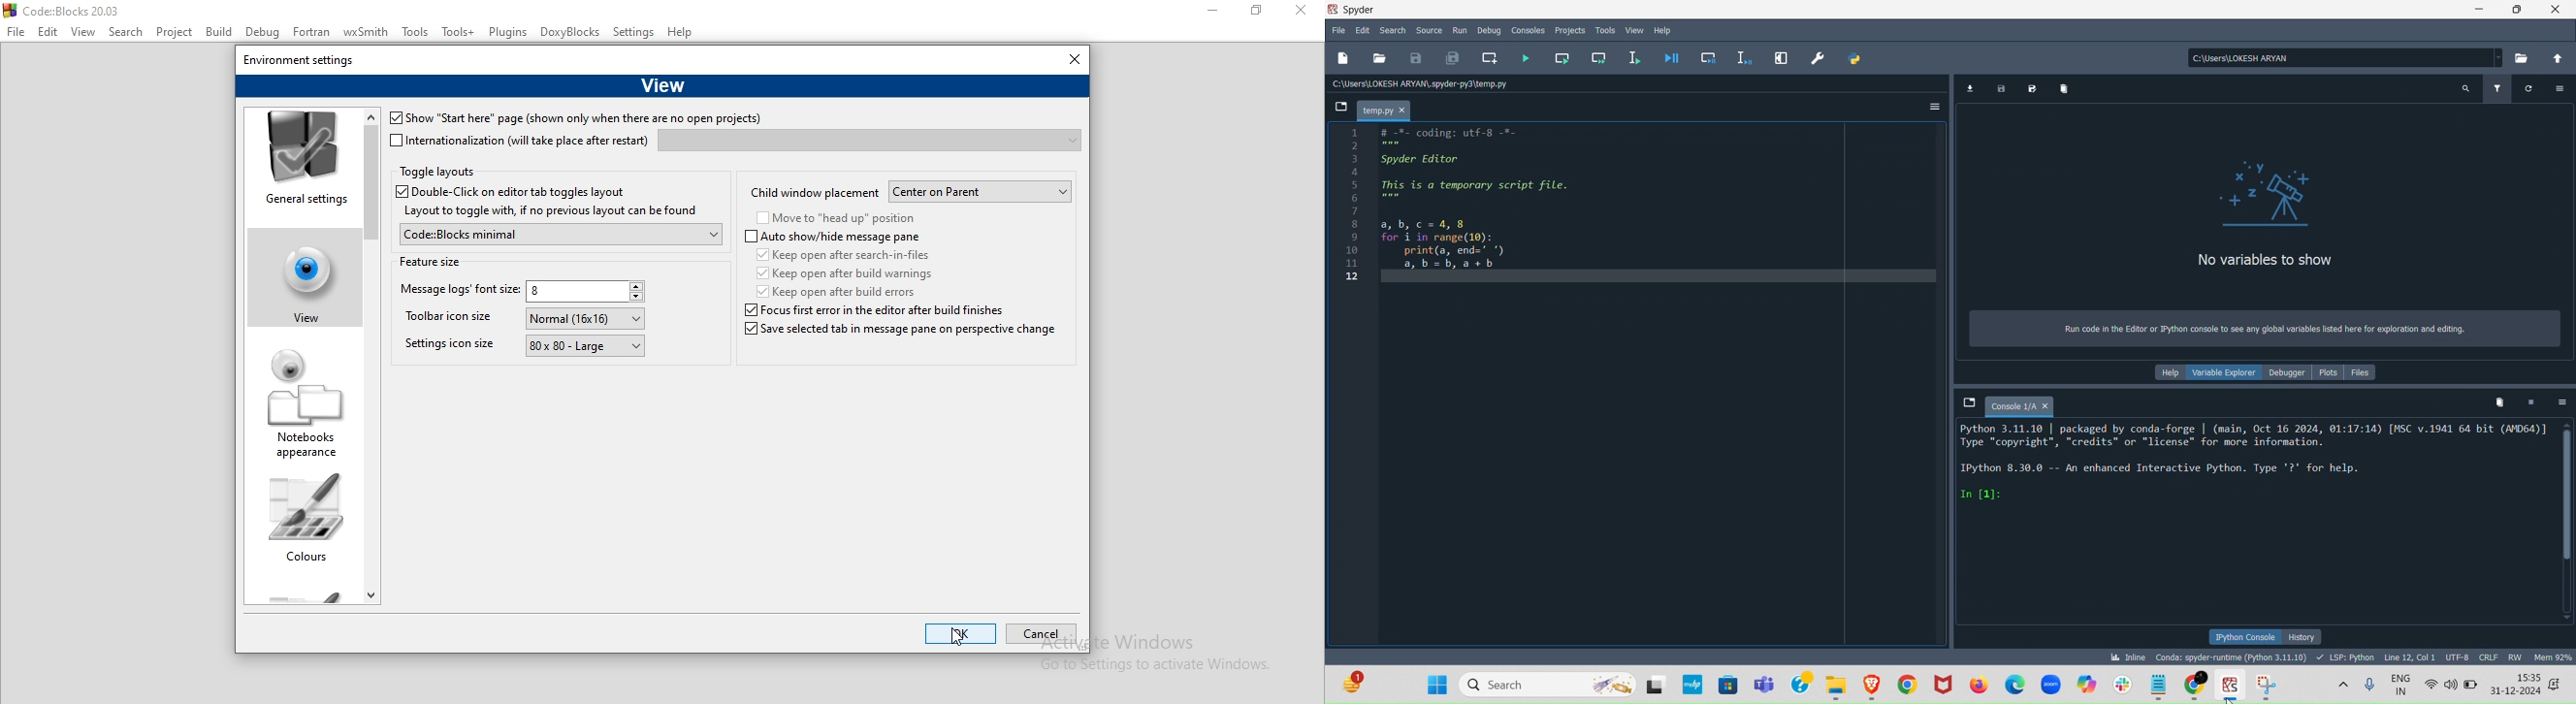  Describe the element at coordinates (1455, 61) in the screenshot. I see `Save all files (Ctrl + Alt + S)` at that location.